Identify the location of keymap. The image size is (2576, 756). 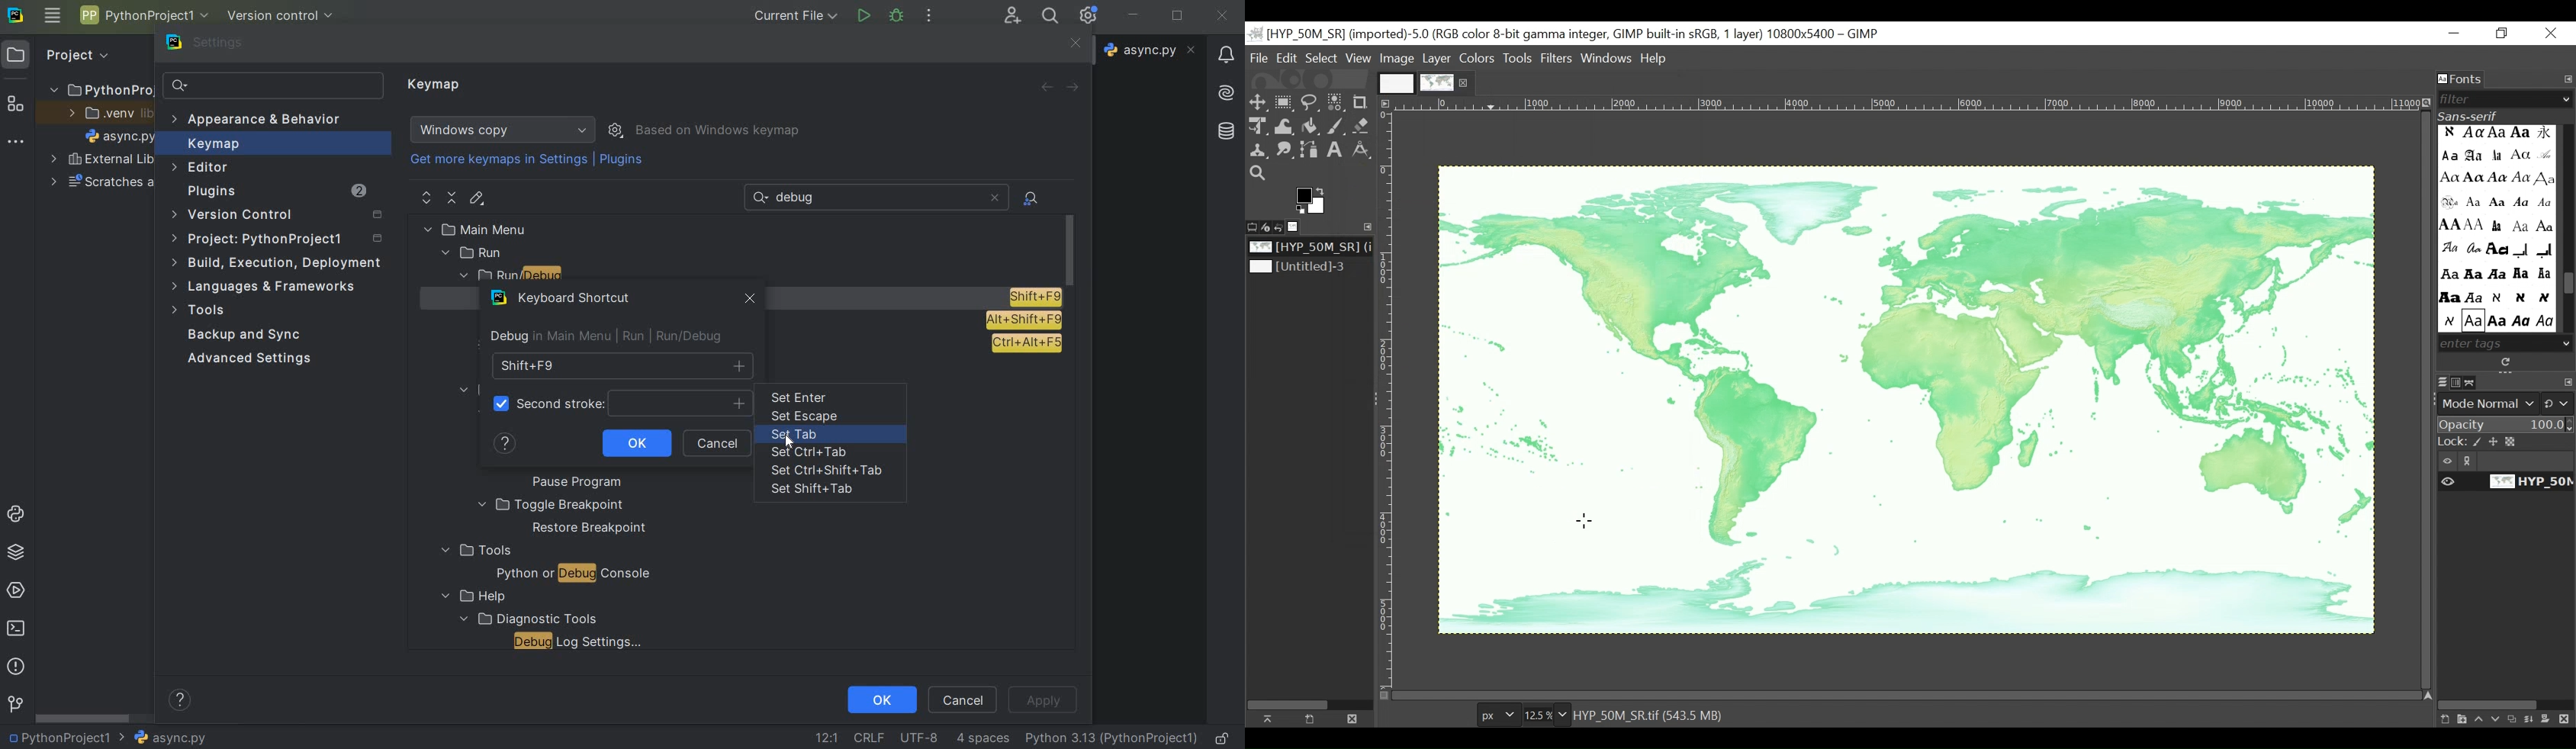
(211, 146).